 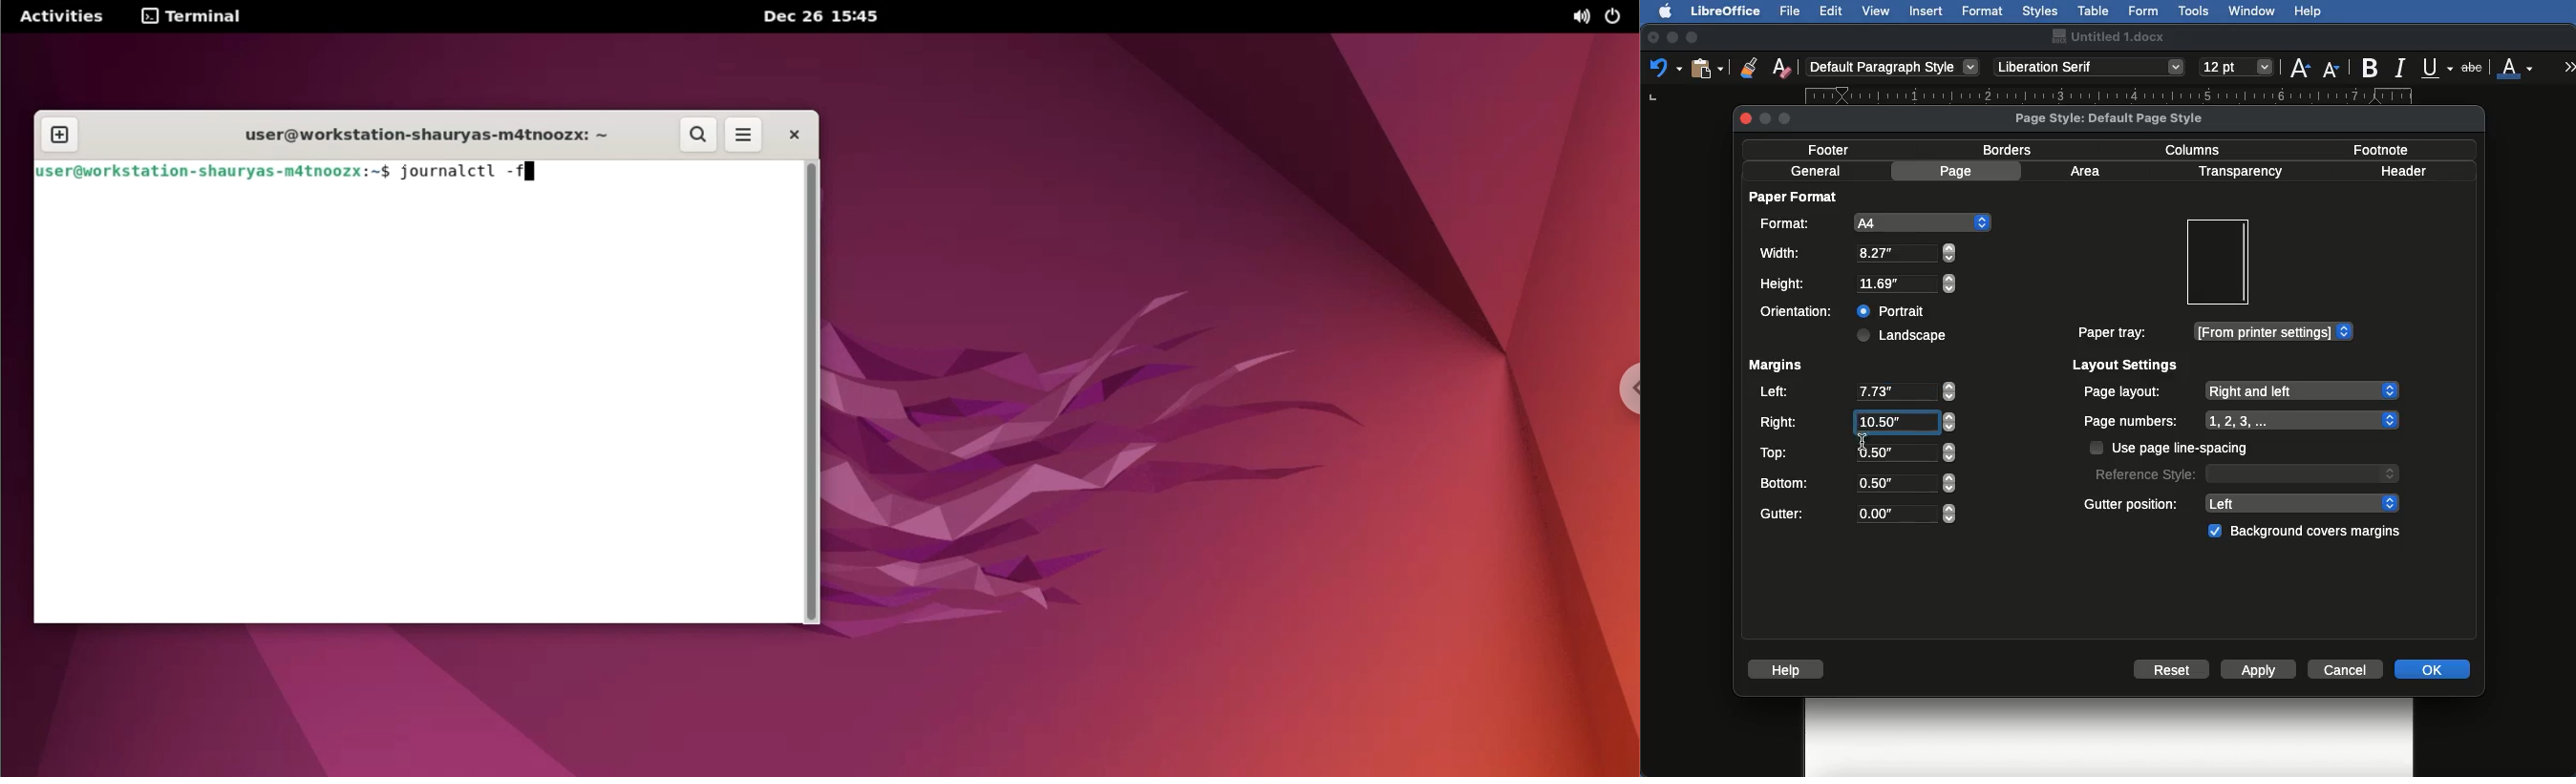 I want to click on Orientation, so click(x=1800, y=311).